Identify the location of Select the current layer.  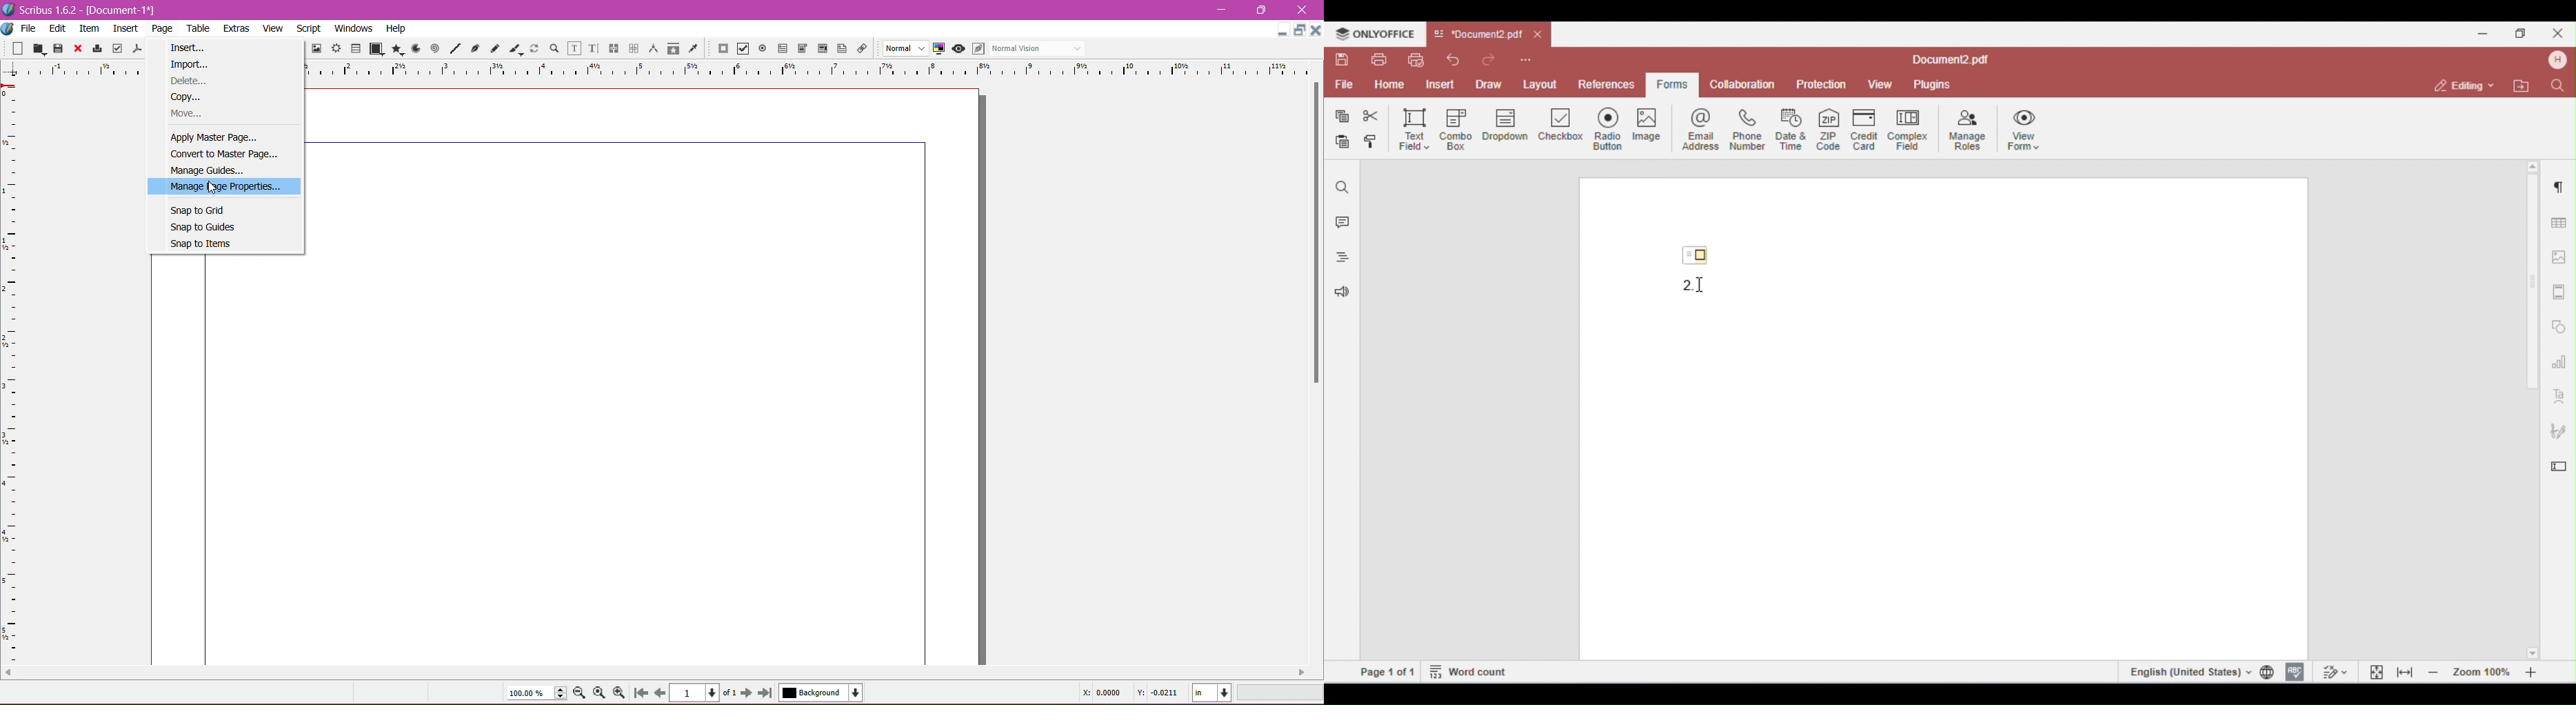
(818, 693).